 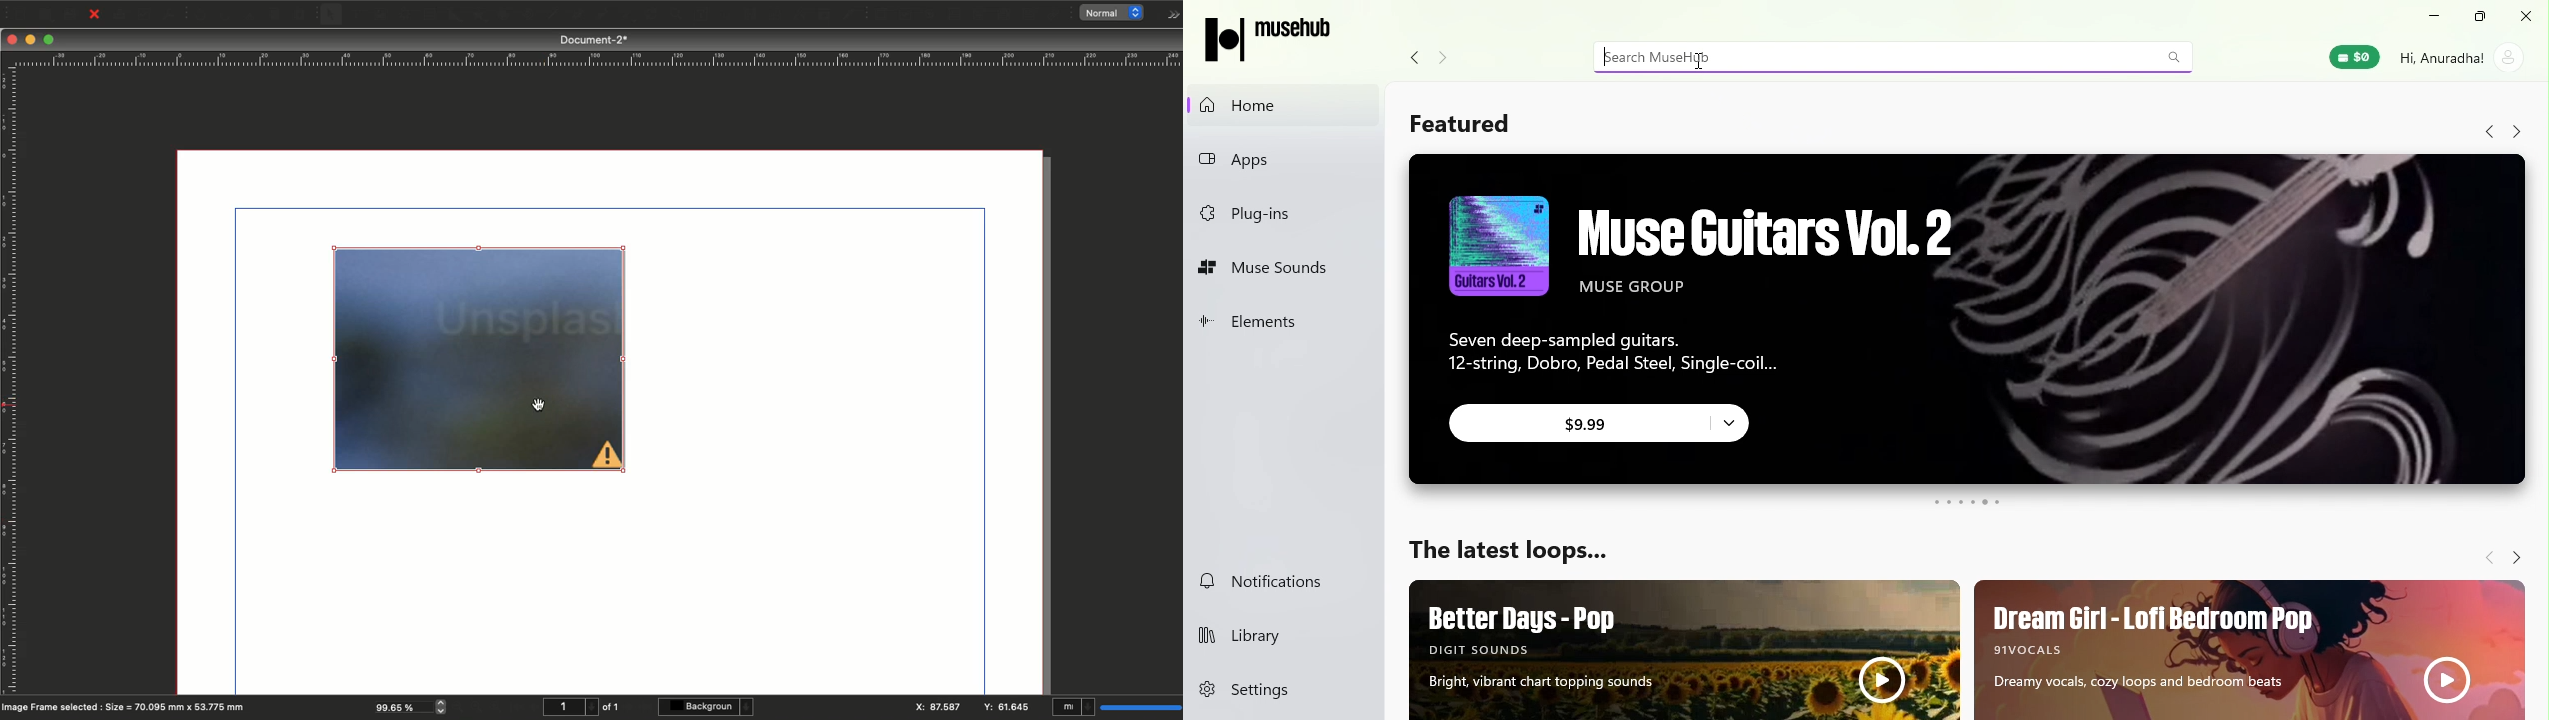 I want to click on X: 87.587, so click(x=936, y=705).